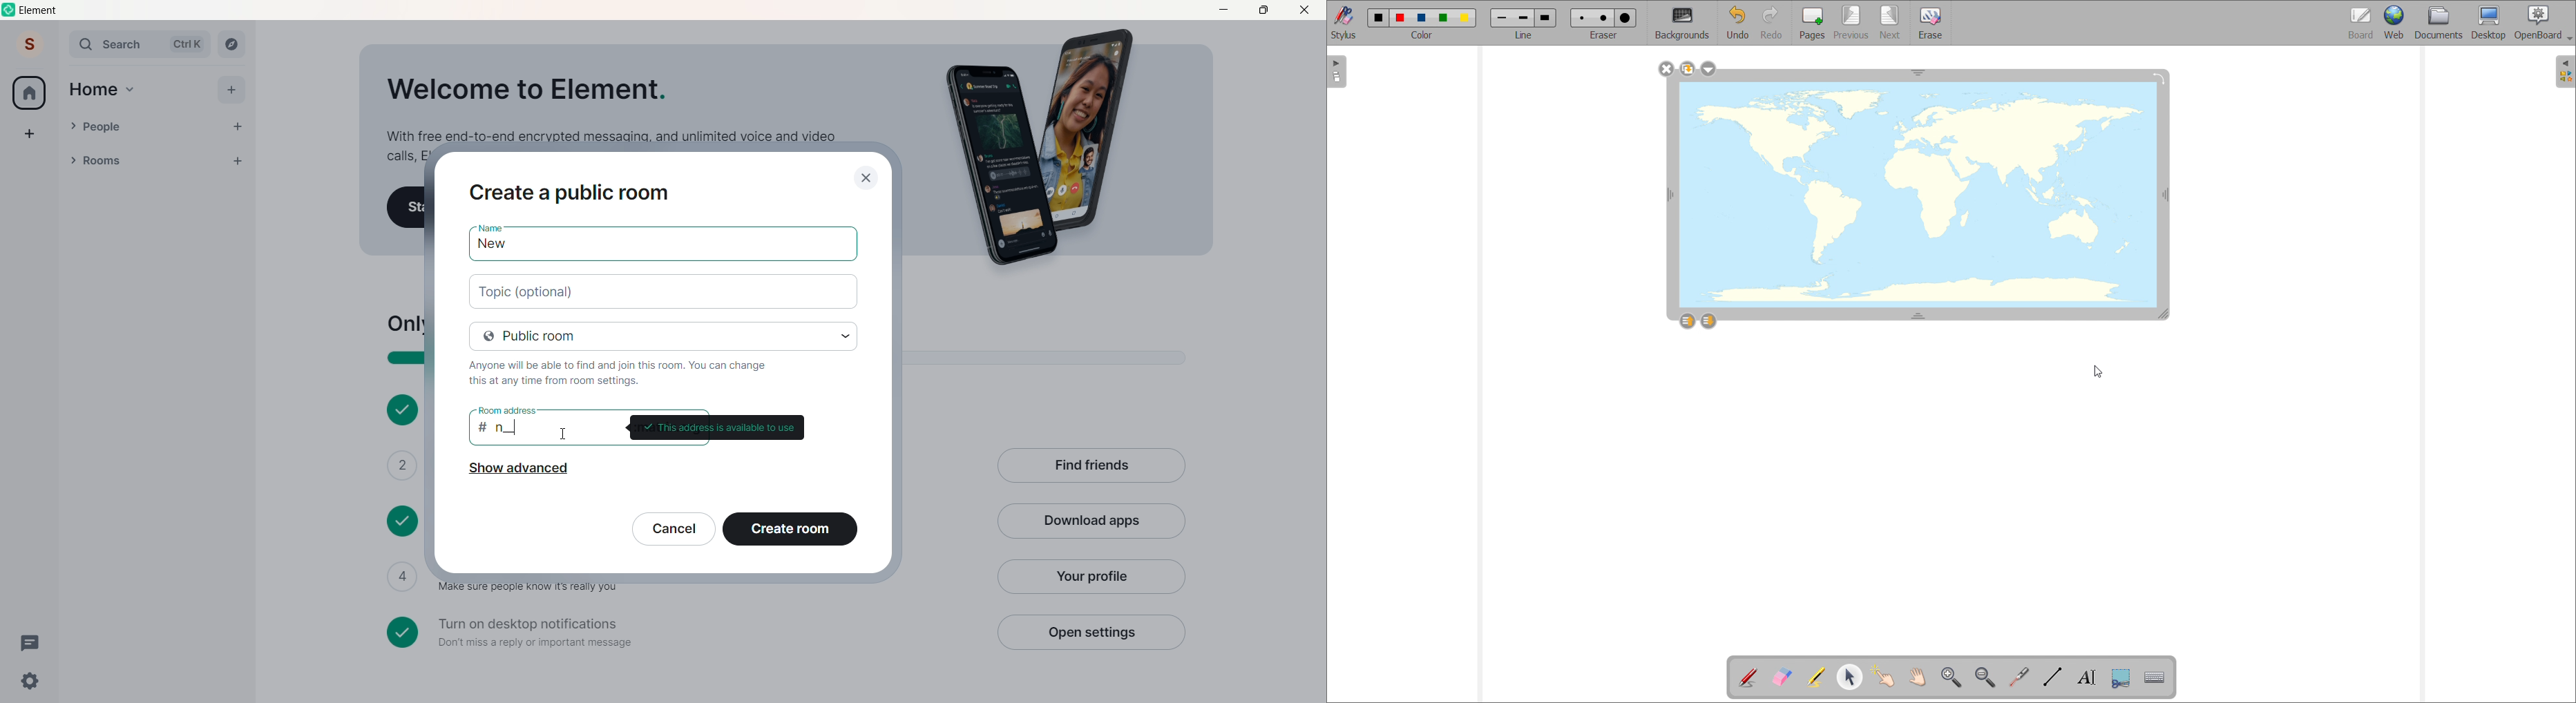  I want to click on Add room, so click(242, 159).